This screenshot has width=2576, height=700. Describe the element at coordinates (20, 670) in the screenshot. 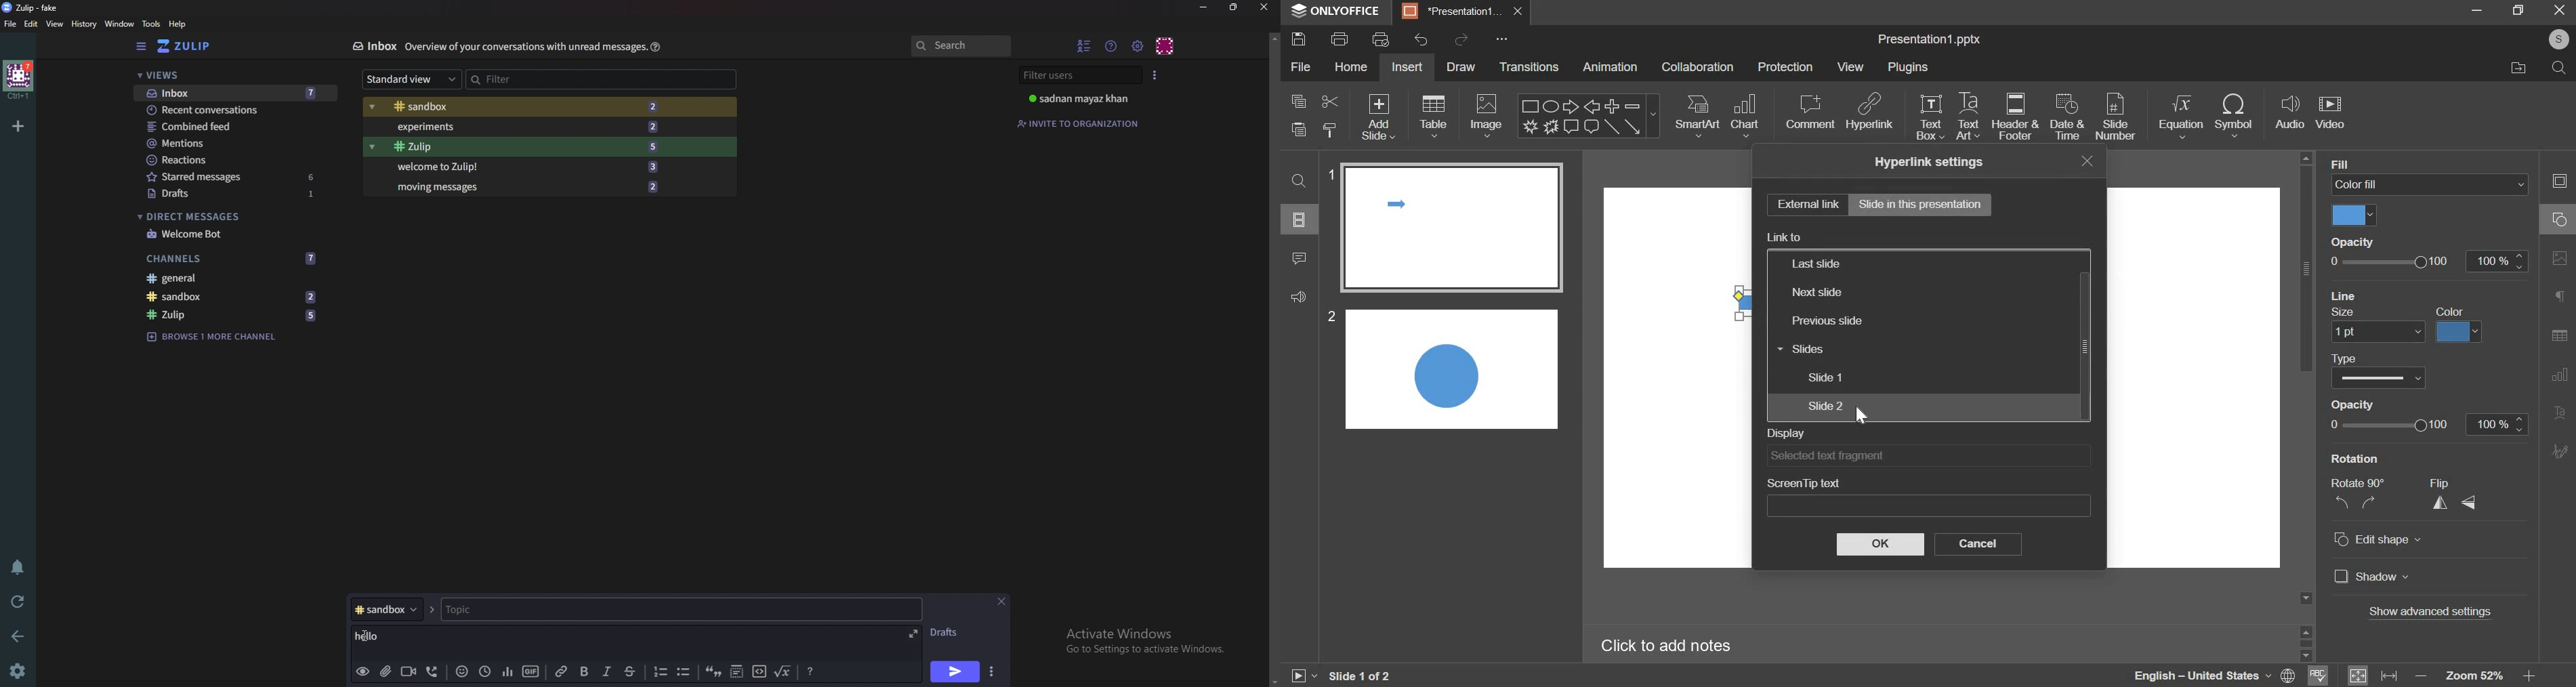

I see `settings` at that location.